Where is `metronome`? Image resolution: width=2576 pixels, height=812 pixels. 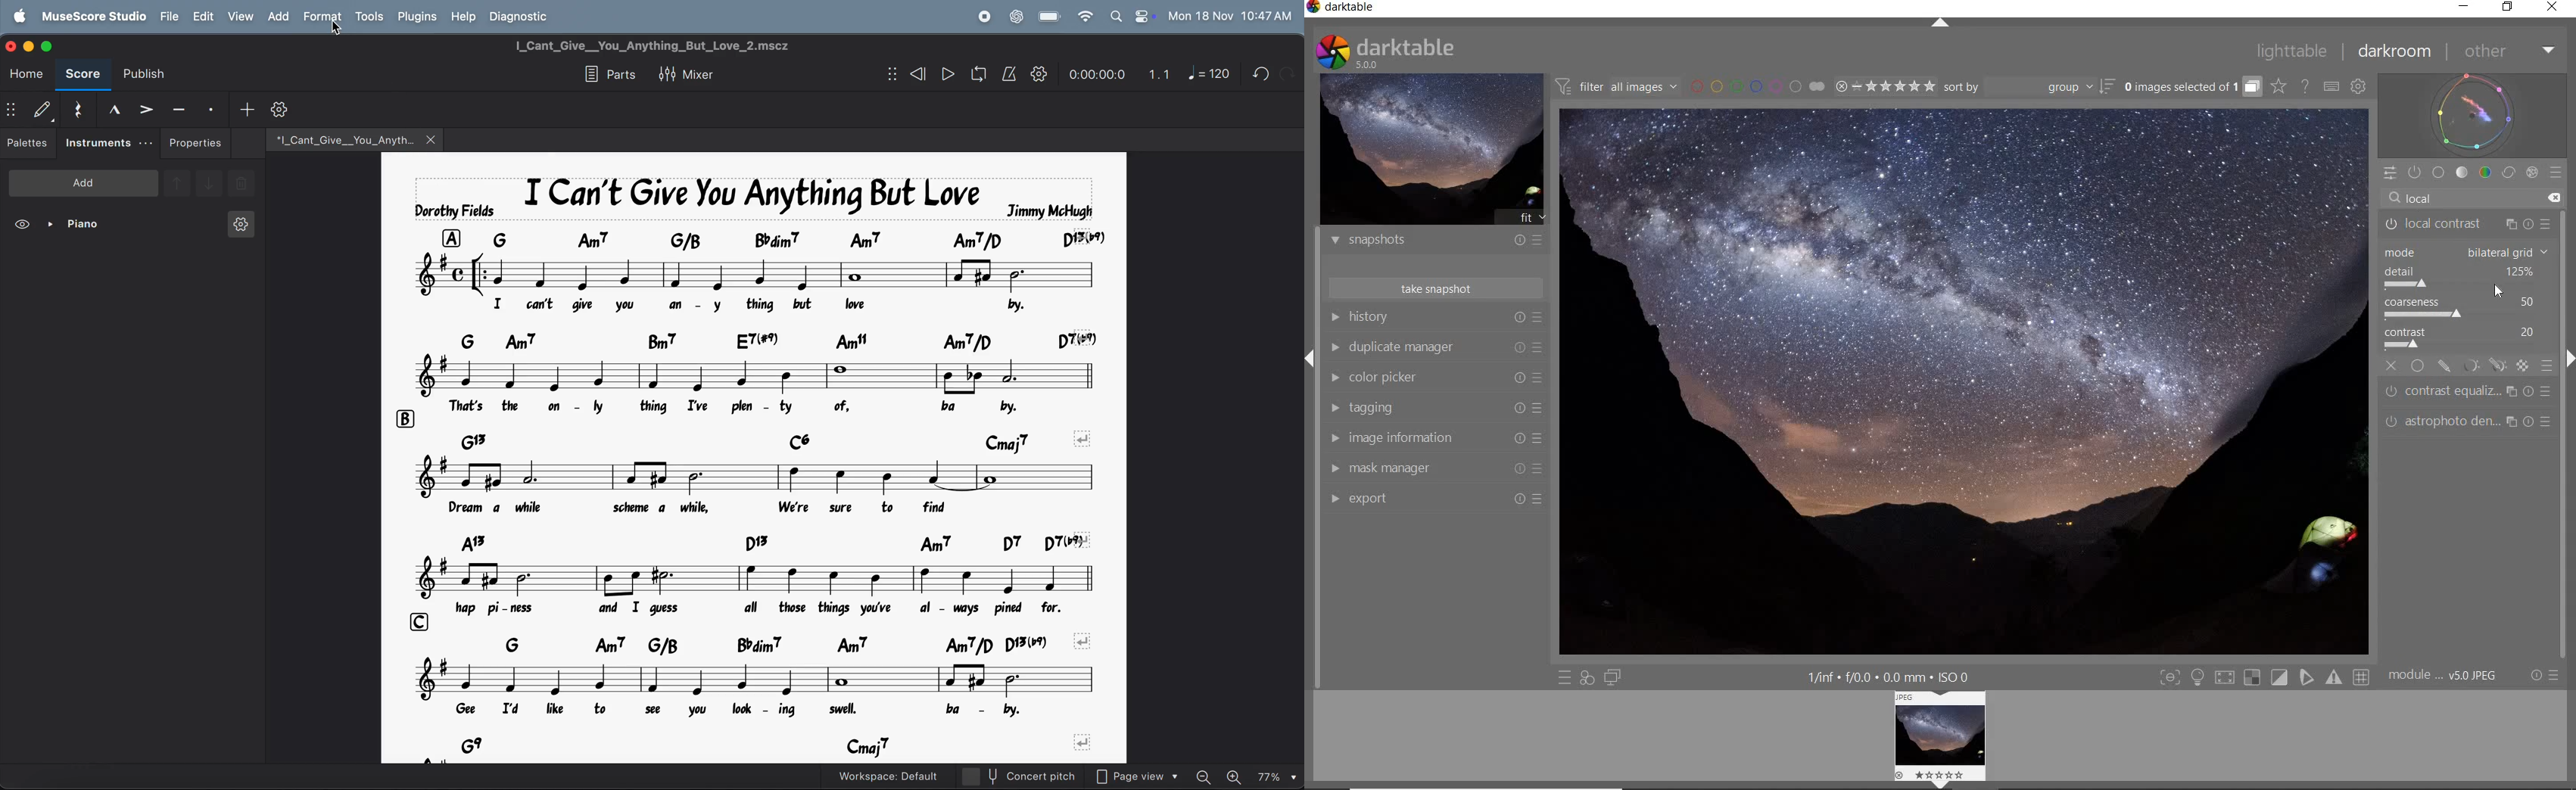 metronome is located at coordinates (1010, 74).